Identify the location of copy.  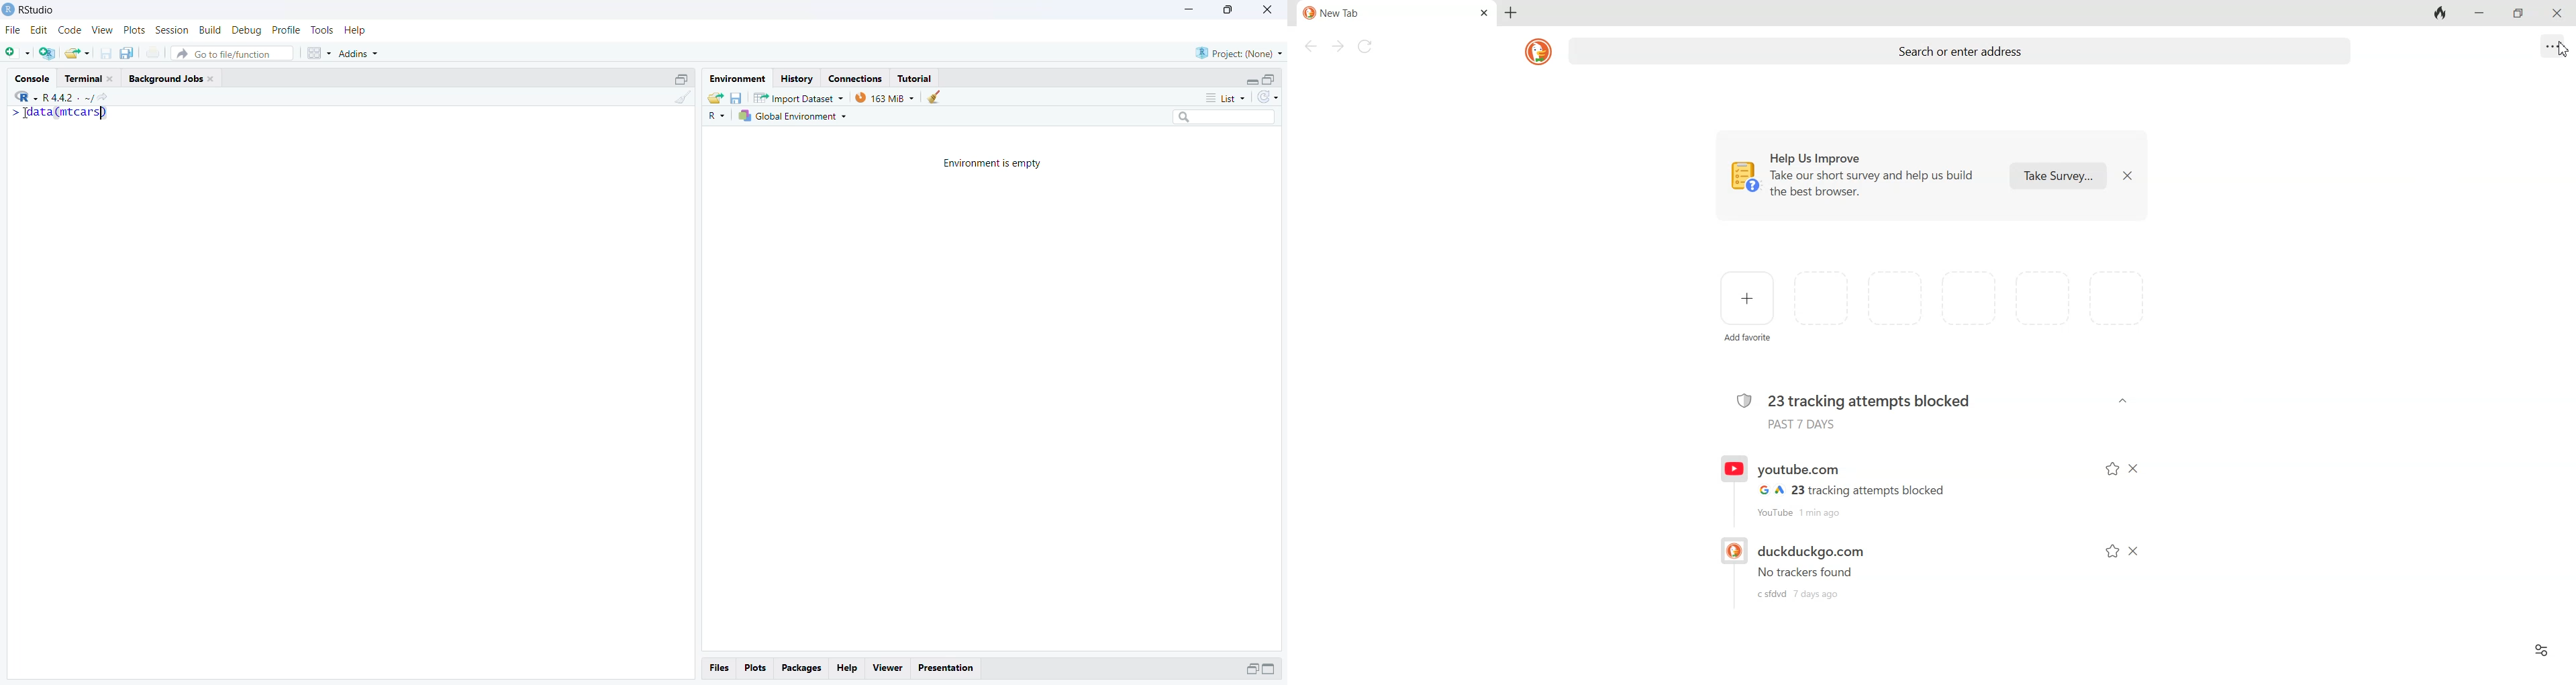
(128, 53).